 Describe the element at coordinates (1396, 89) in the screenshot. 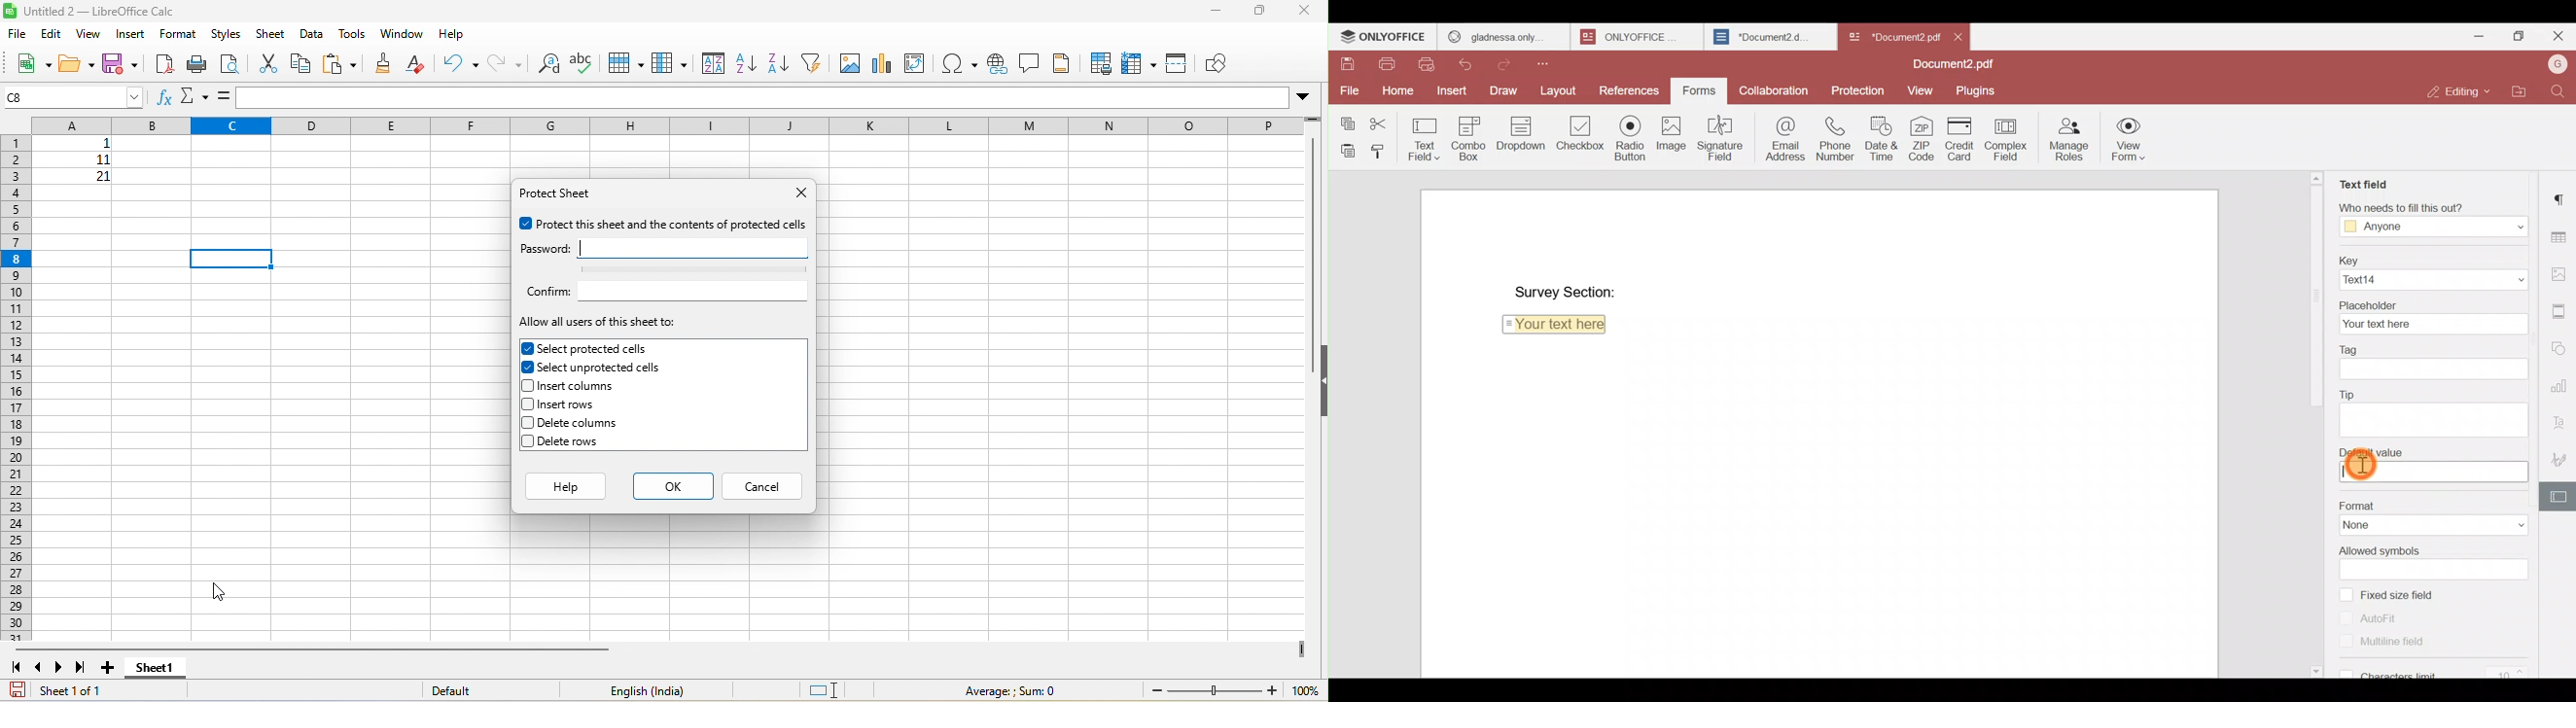

I see `Home` at that location.